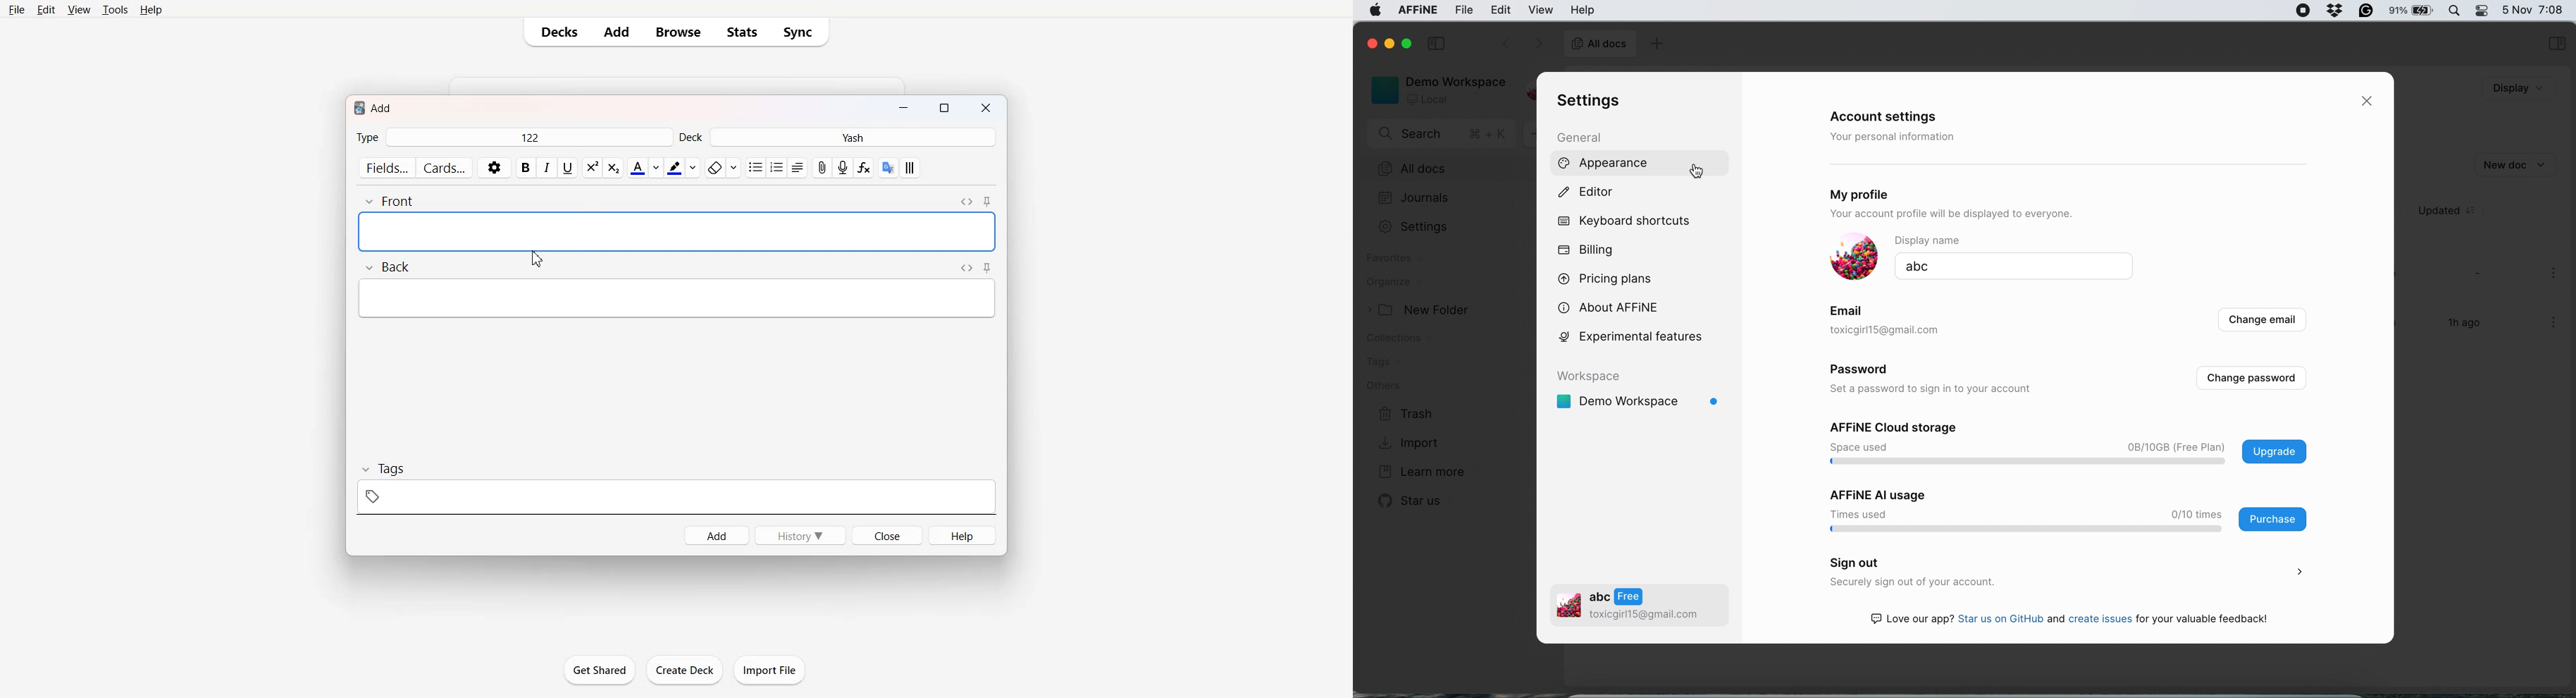 The image size is (2576, 700). Describe the element at coordinates (526, 168) in the screenshot. I see `Bold` at that location.